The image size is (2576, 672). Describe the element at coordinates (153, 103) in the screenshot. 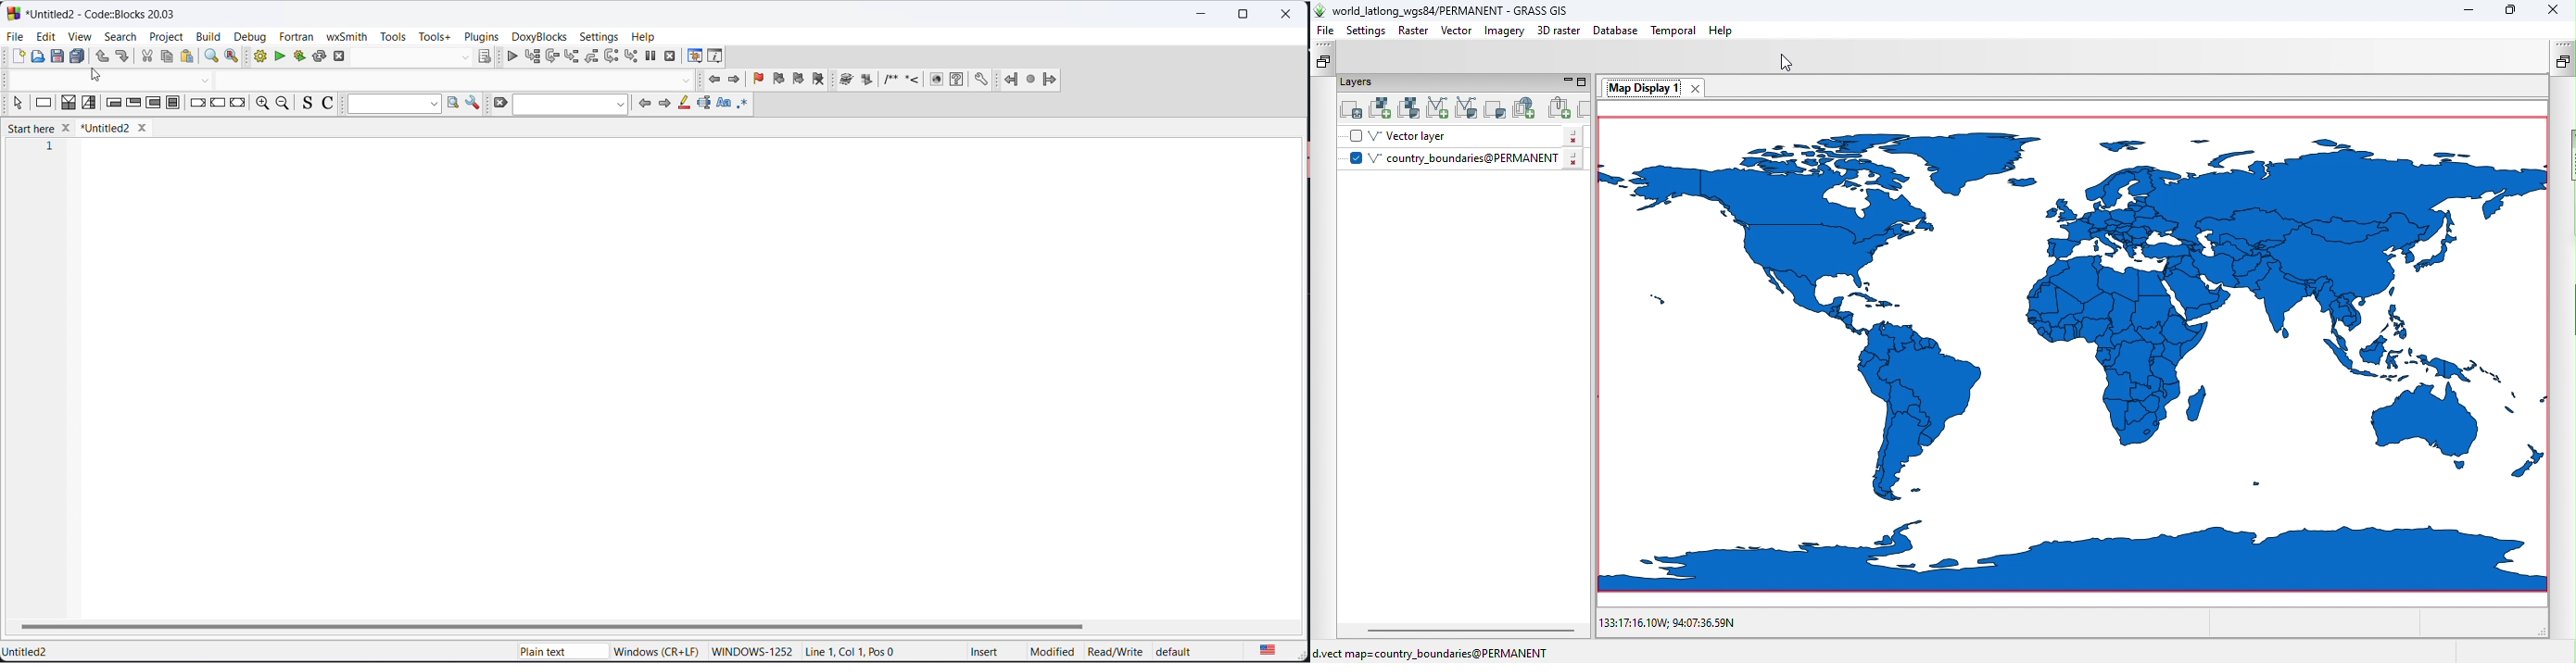

I see `counting loop` at that location.